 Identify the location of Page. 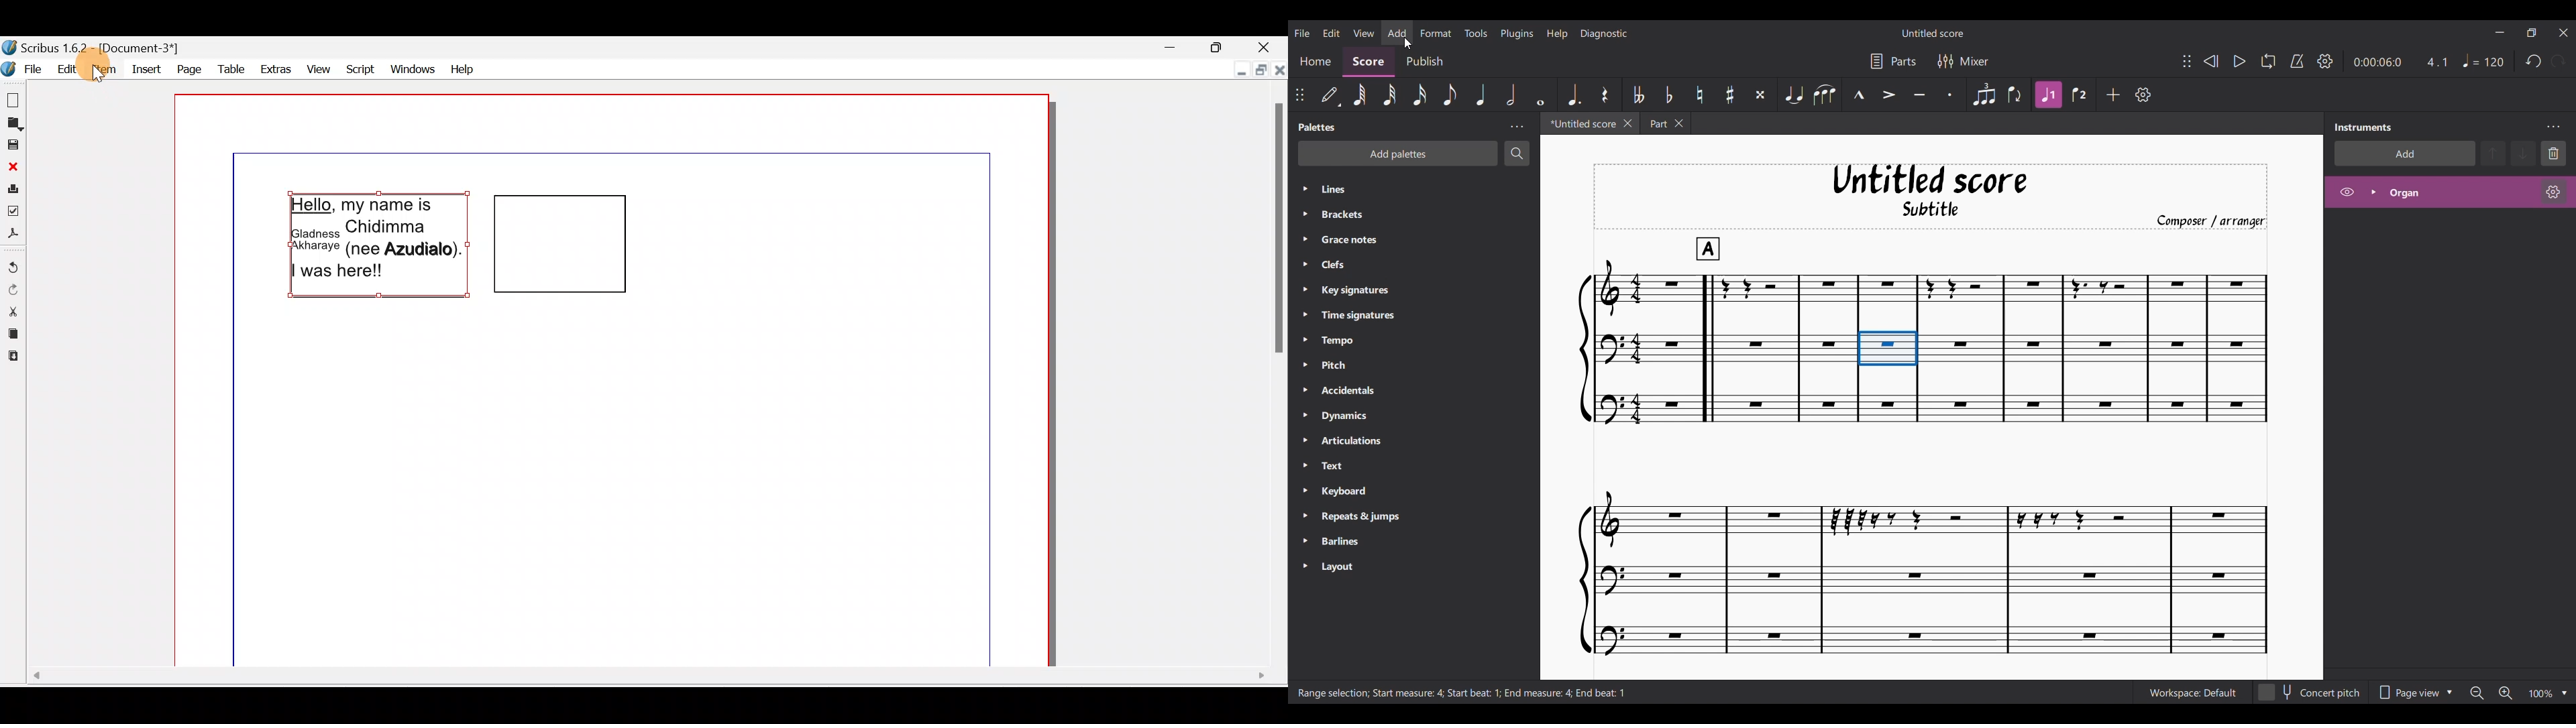
(186, 68).